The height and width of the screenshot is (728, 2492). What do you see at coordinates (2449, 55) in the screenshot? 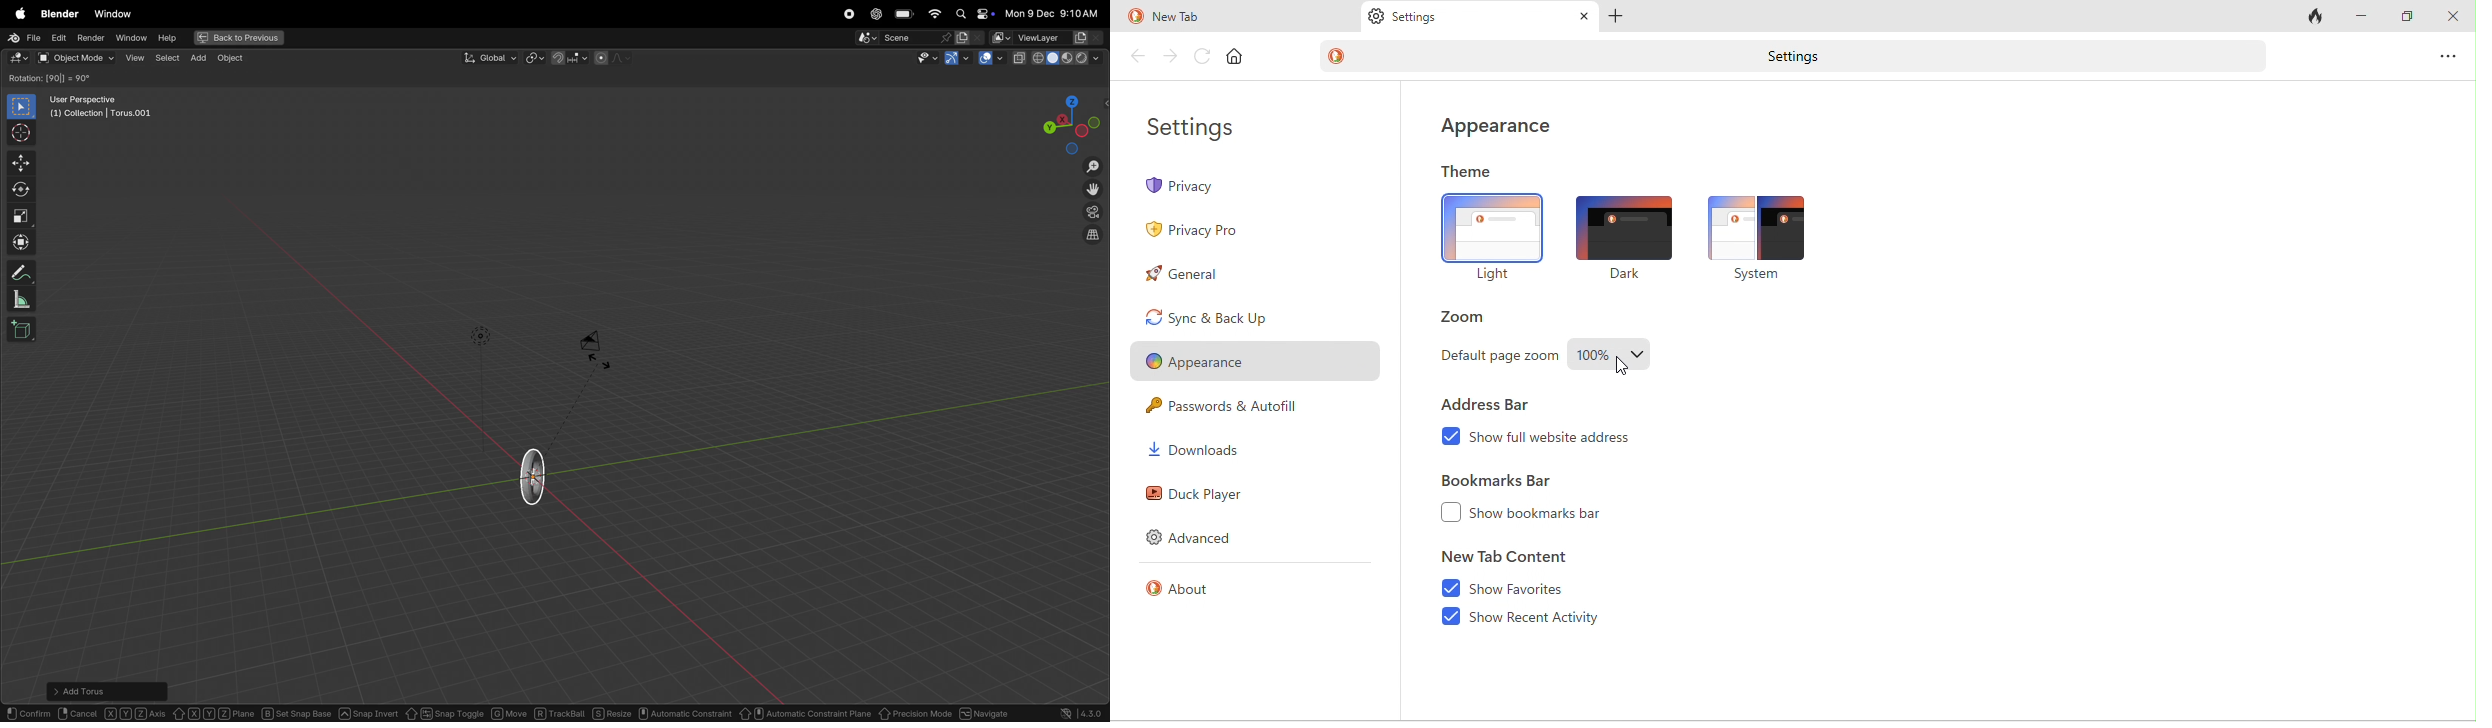
I see `options` at bounding box center [2449, 55].